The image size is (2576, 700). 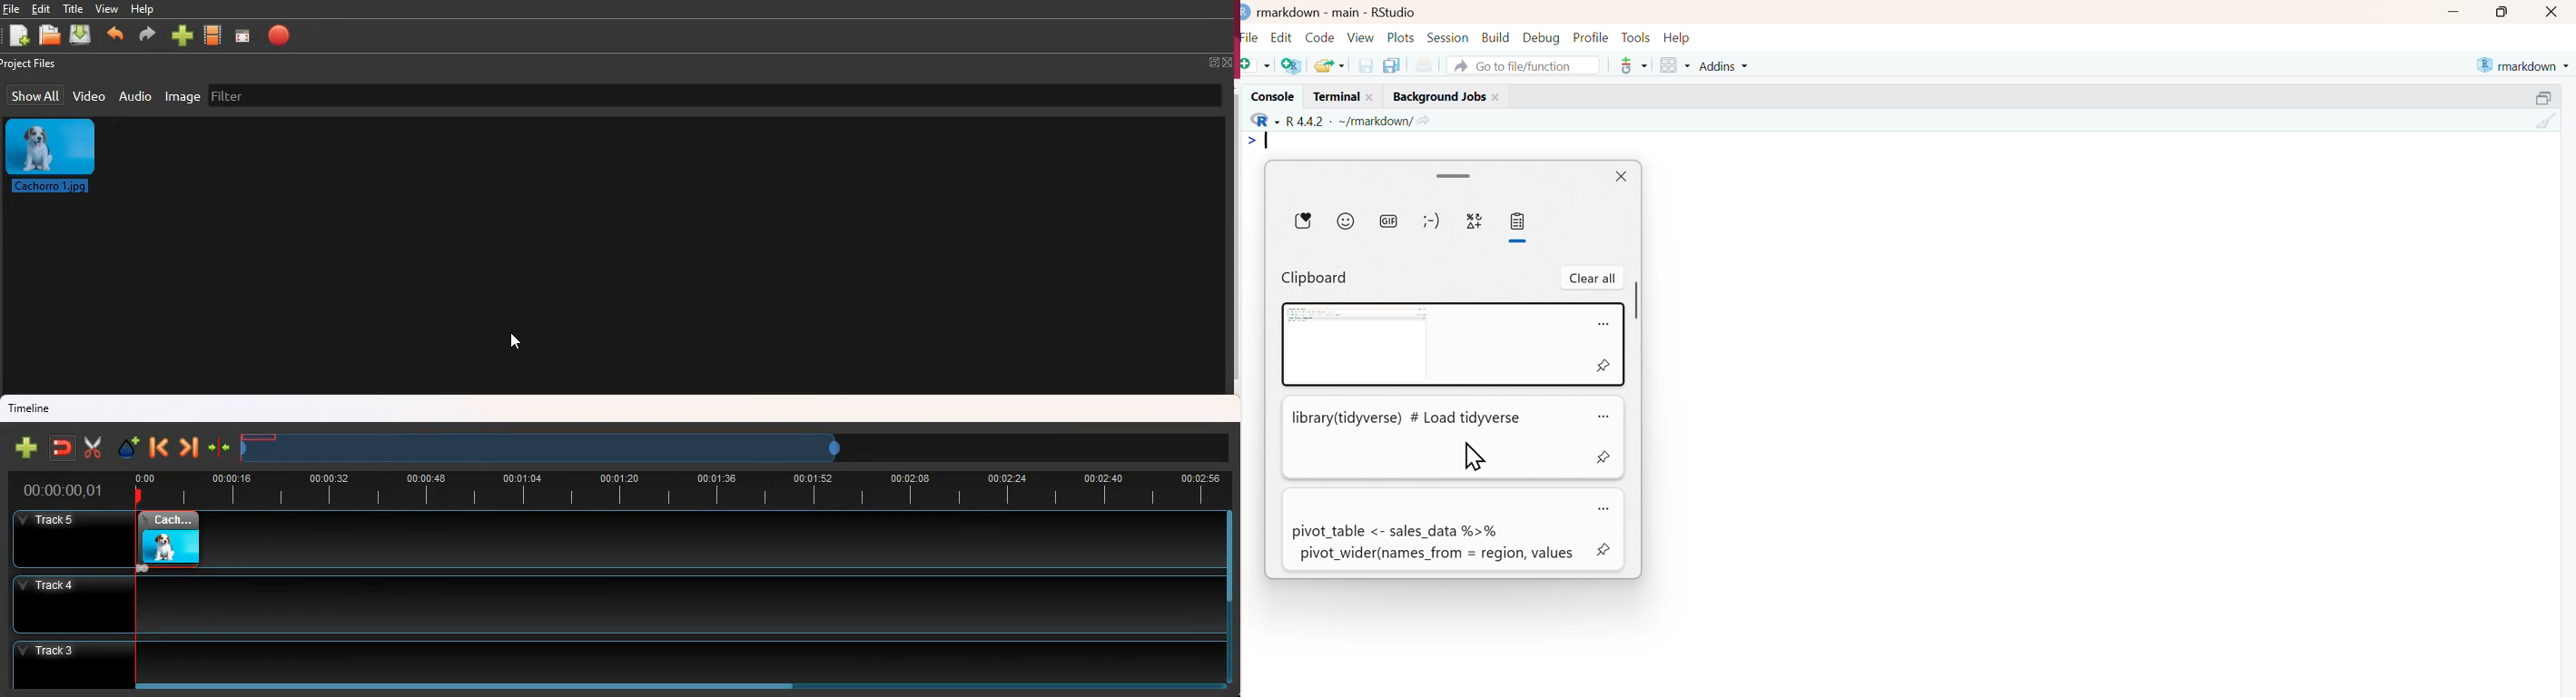 What do you see at coordinates (1257, 64) in the screenshot?
I see `new file` at bounding box center [1257, 64].